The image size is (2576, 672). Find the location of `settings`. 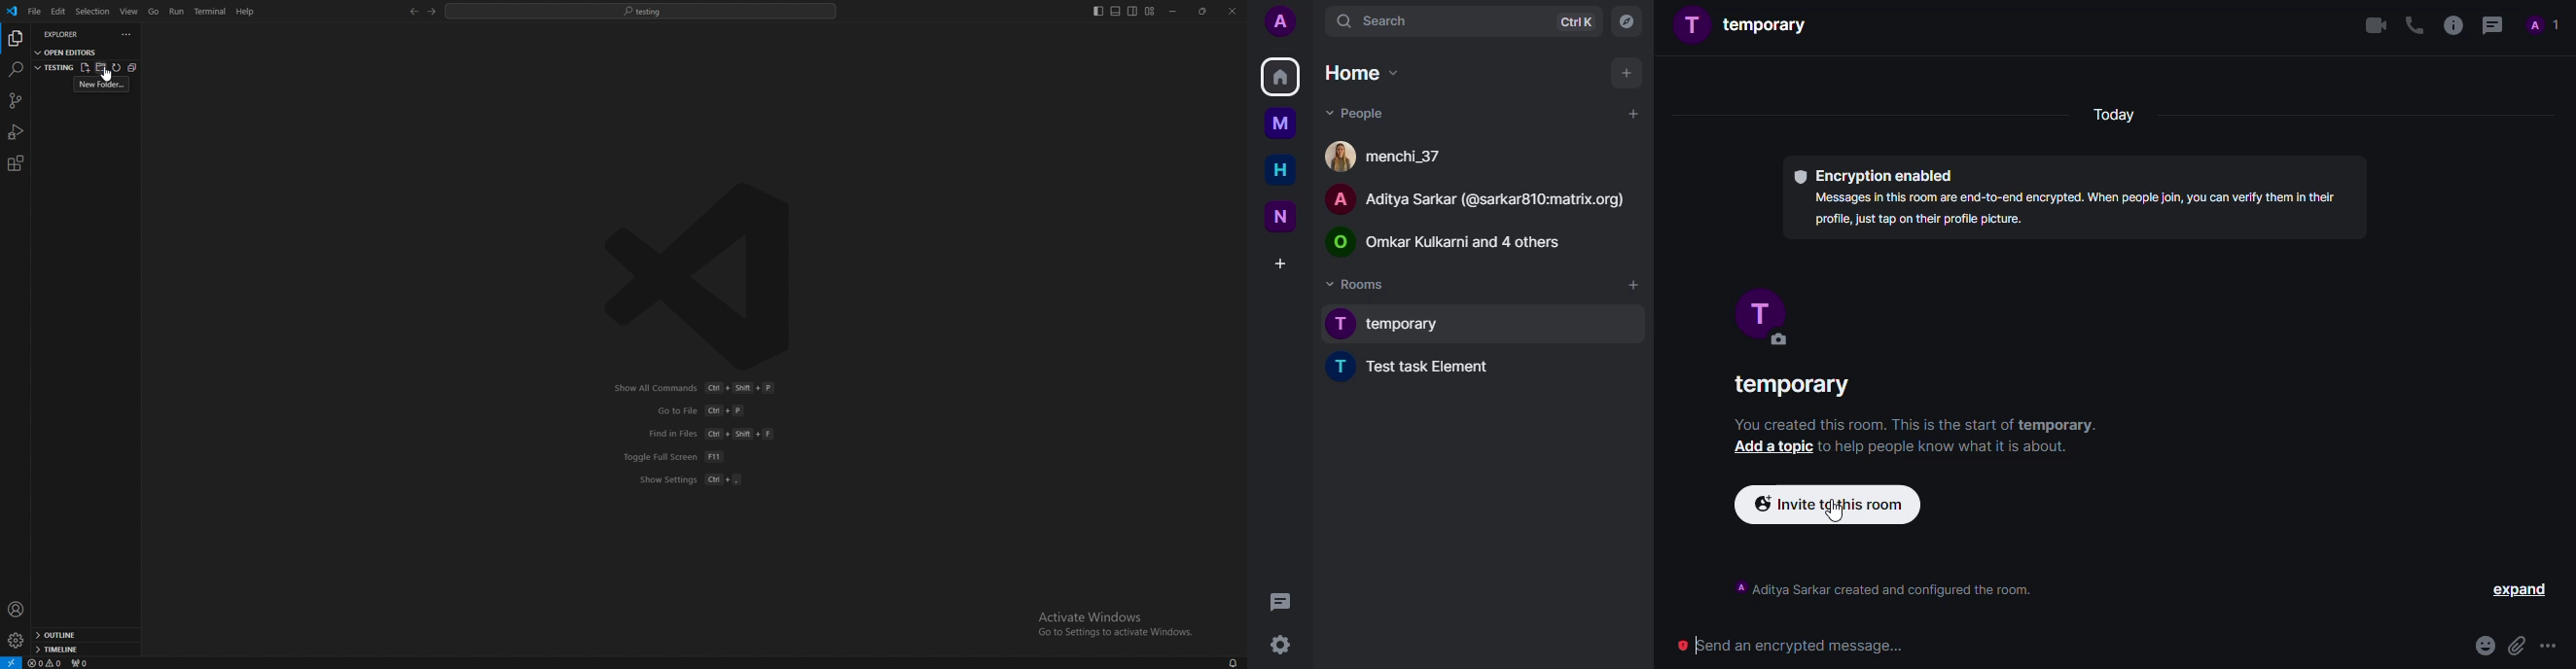

settings is located at coordinates (1280, 645).